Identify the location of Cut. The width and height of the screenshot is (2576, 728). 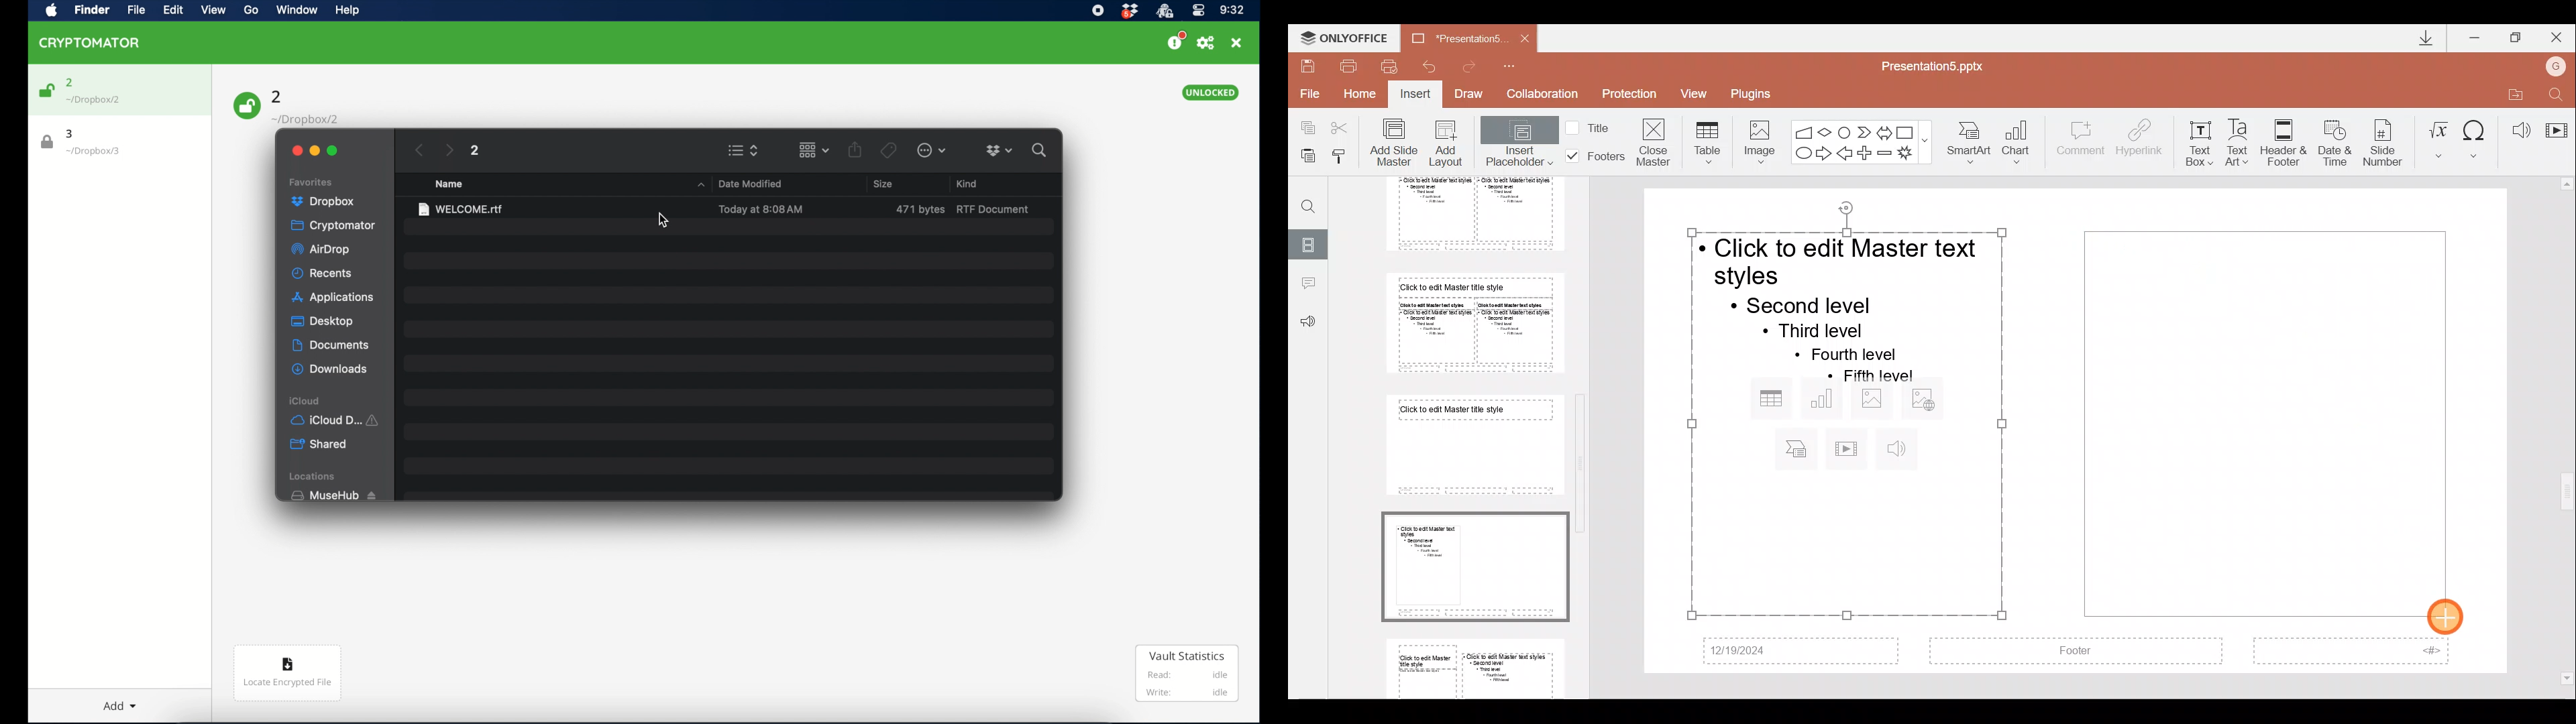
(1343, 127).